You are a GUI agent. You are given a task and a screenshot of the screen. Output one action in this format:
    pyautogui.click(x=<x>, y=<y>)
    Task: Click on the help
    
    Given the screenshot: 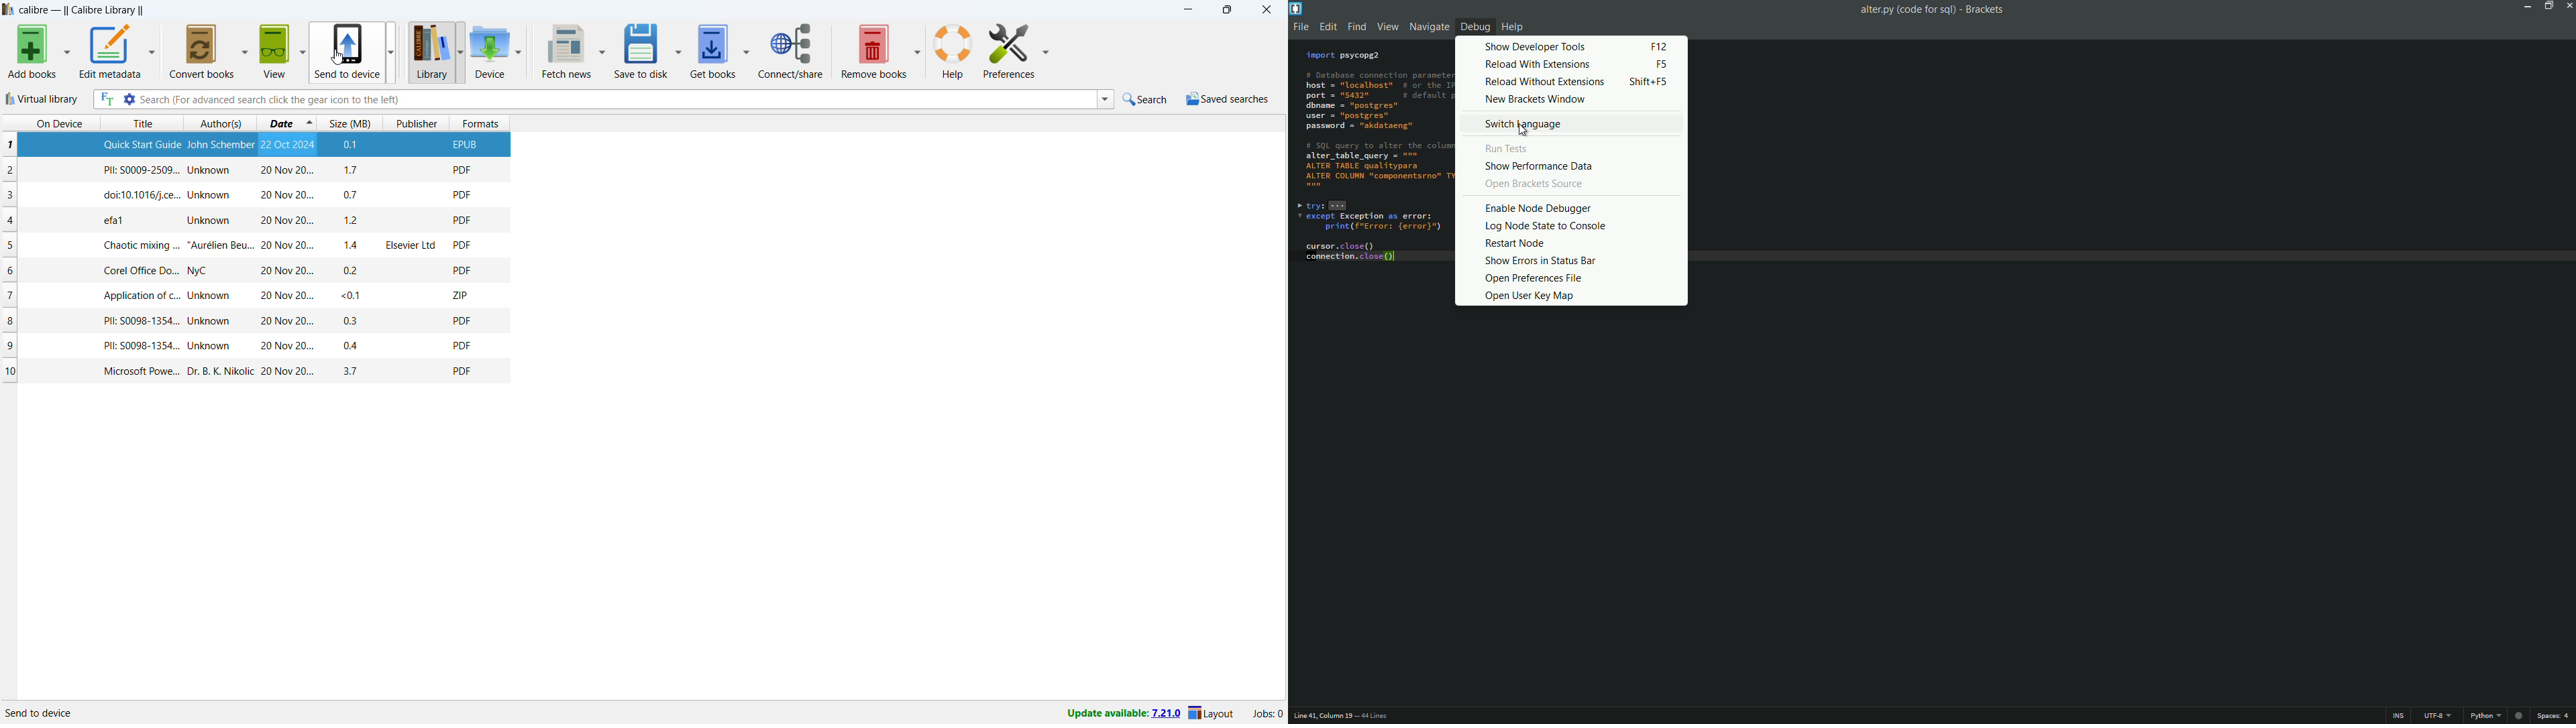 What is the action you would take?
    pyautogui.click(x=953, y=51)
    